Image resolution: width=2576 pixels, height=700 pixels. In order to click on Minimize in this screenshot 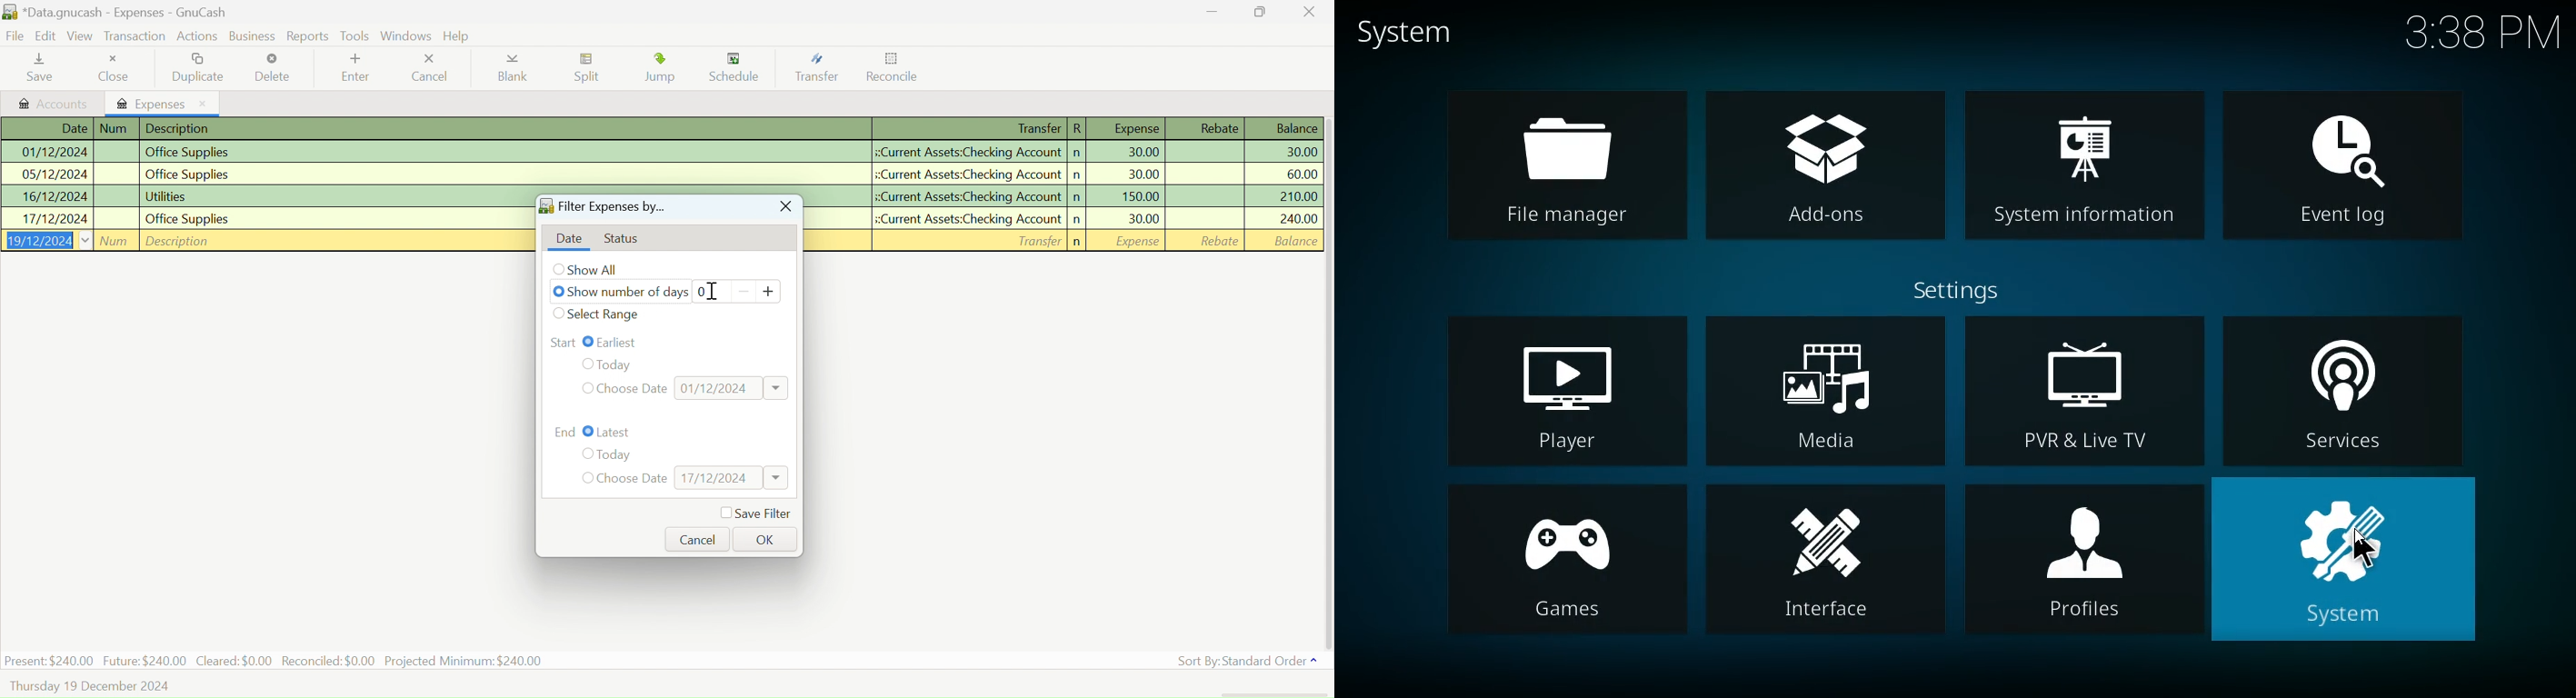, I will do `click(1261, 11)`.